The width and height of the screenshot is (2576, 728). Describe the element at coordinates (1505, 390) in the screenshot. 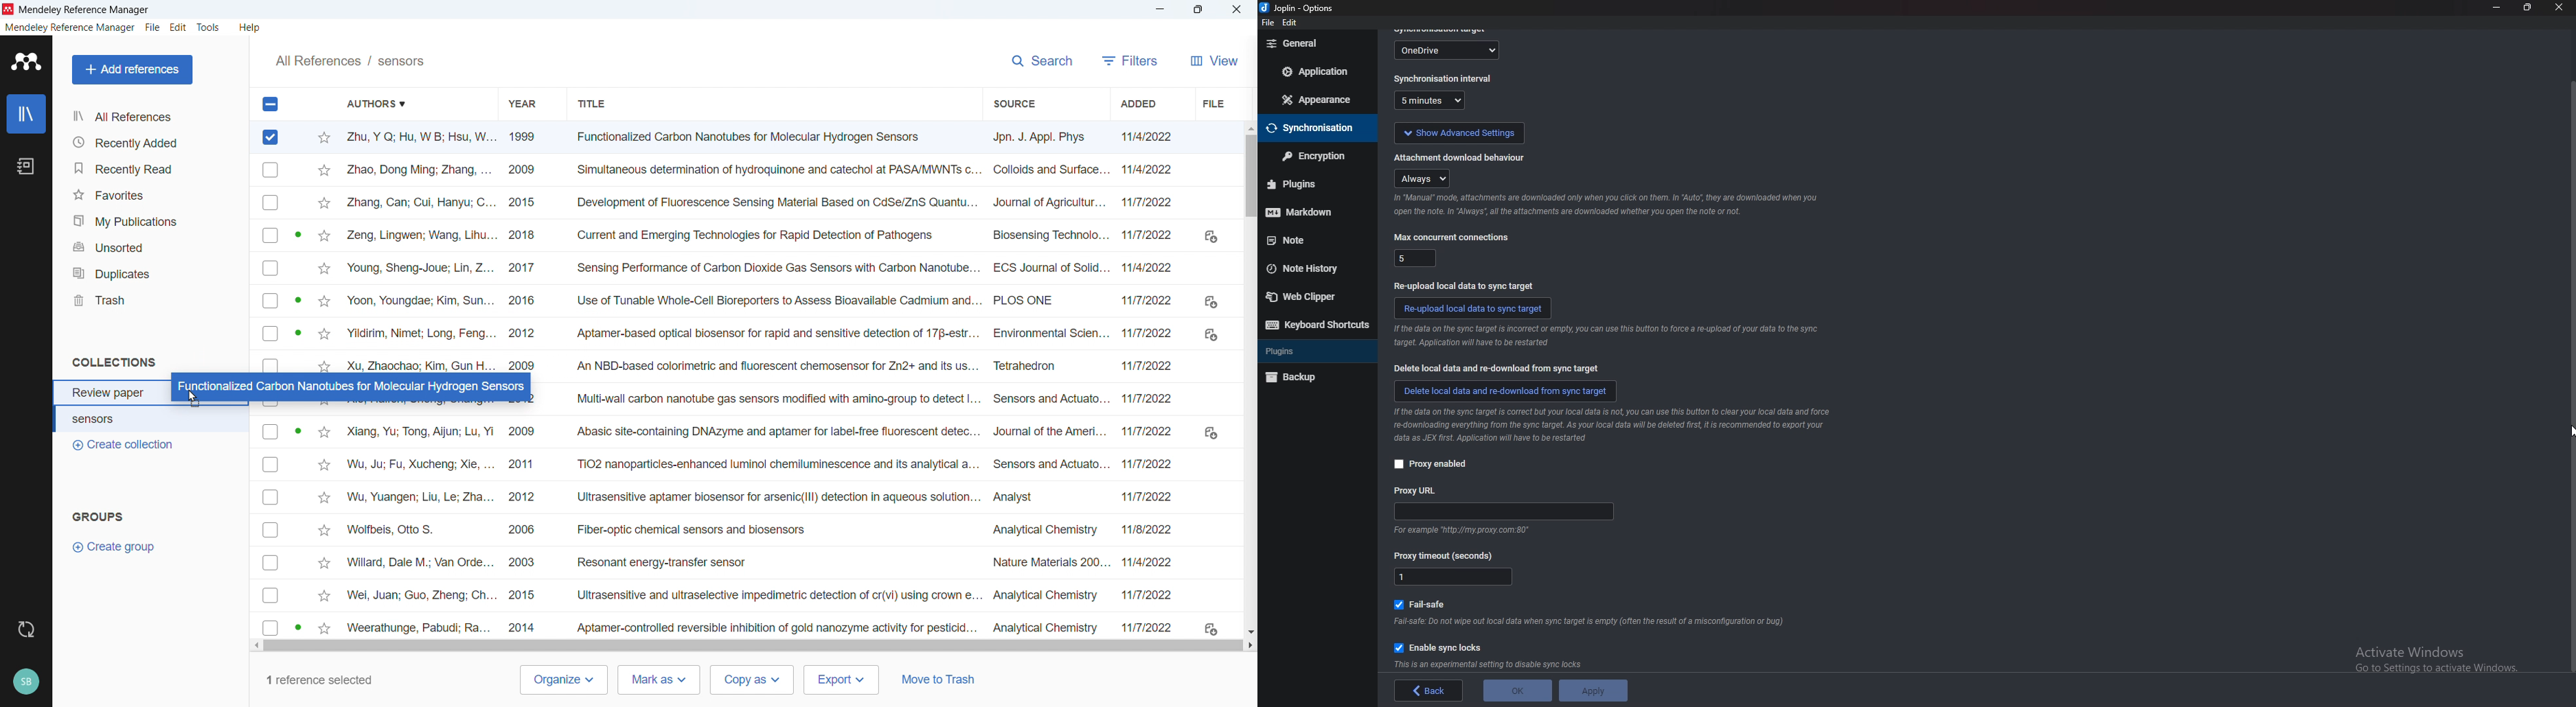

I see `delete local data` at that location.